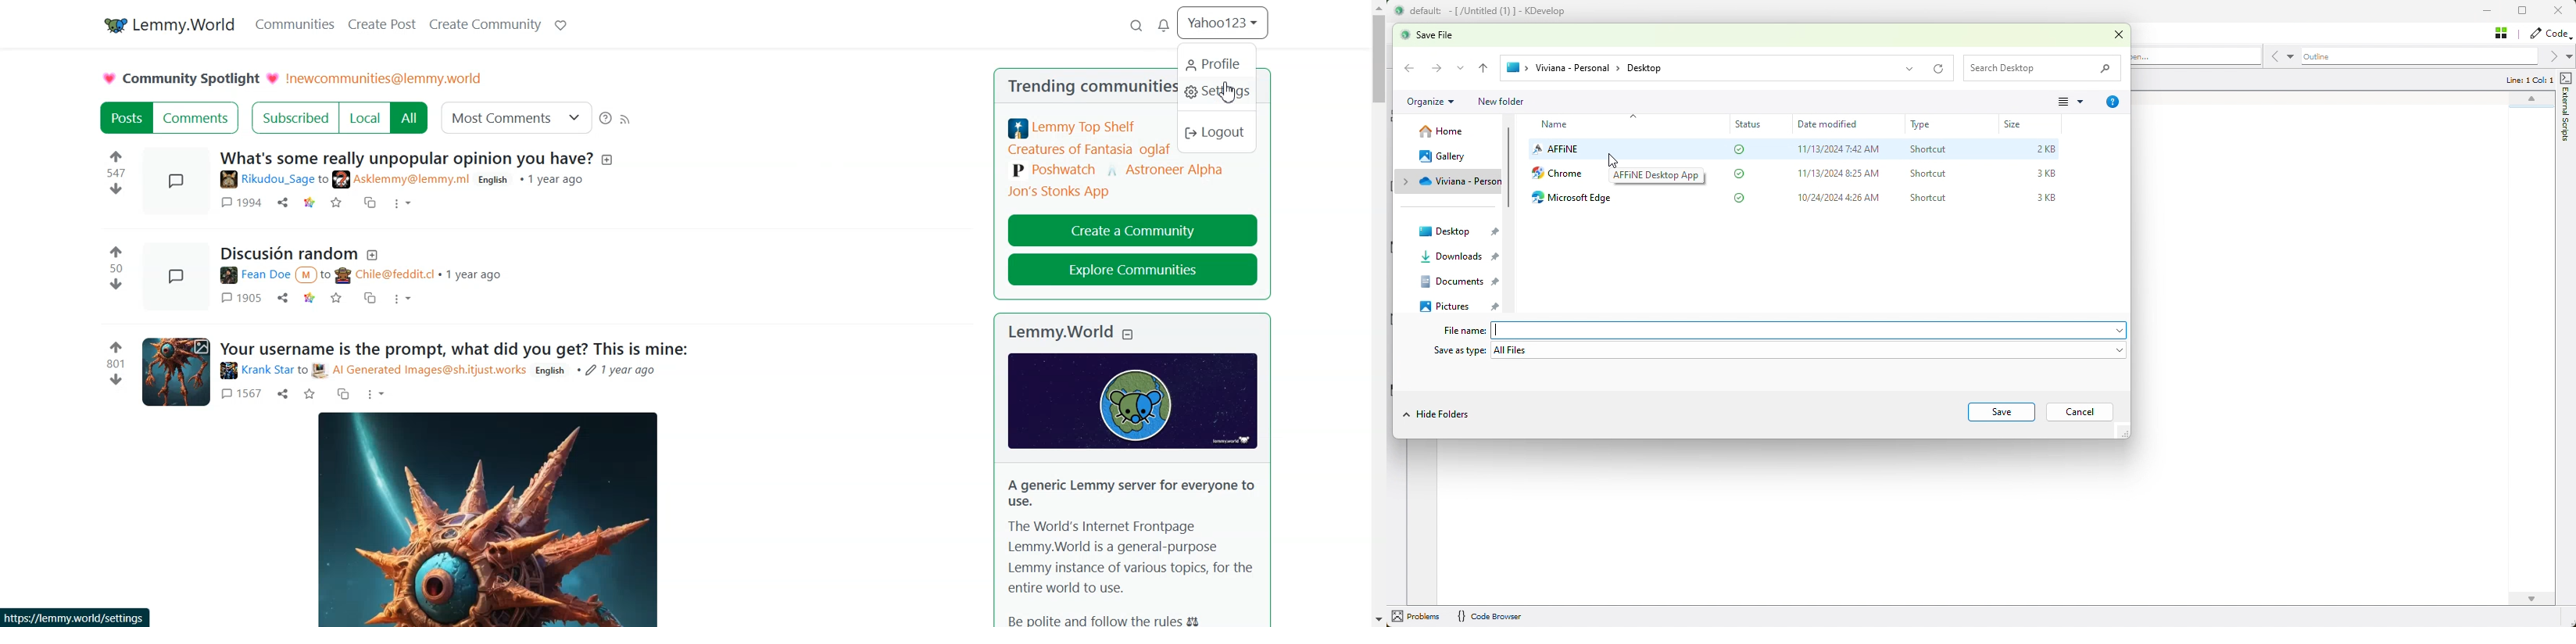 This screenshot has height=644, width=2576. What do you see at coordinates (165, 23) in the screenshot?
I see `Lemmy.world` at bounding box center [165, 23].